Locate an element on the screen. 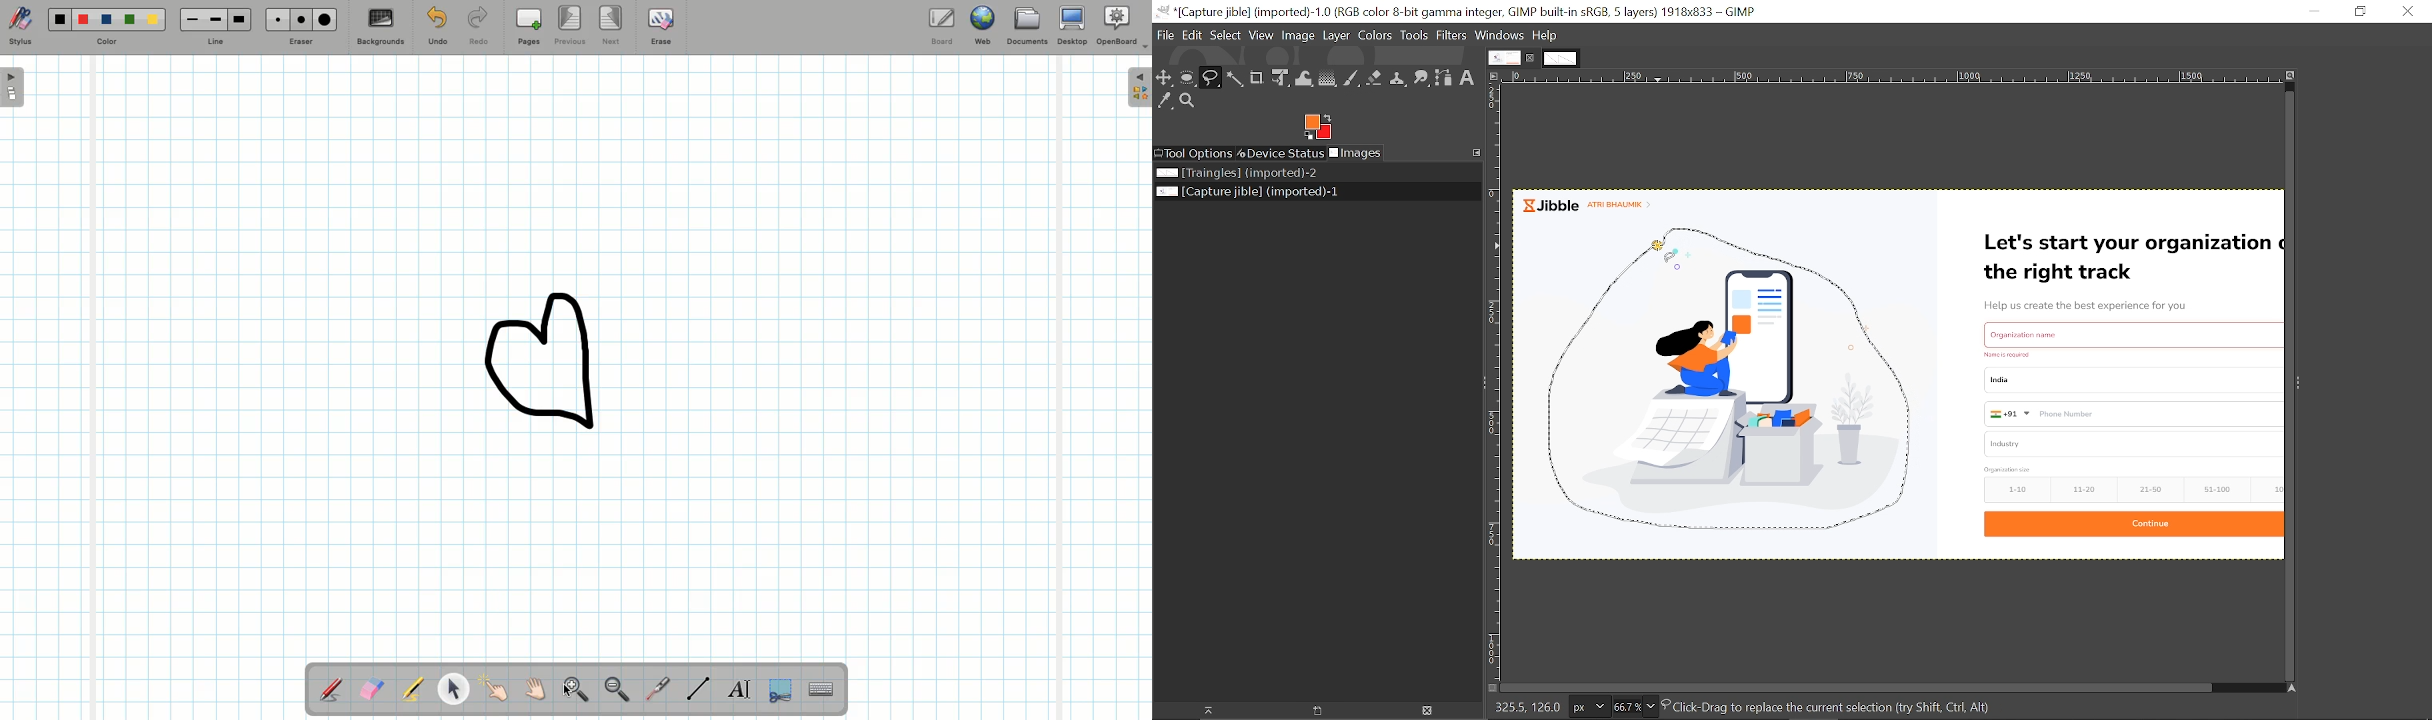 This screenshot has height=728, width=2436. Unified transform tool is located at coordinates (1282, 78).